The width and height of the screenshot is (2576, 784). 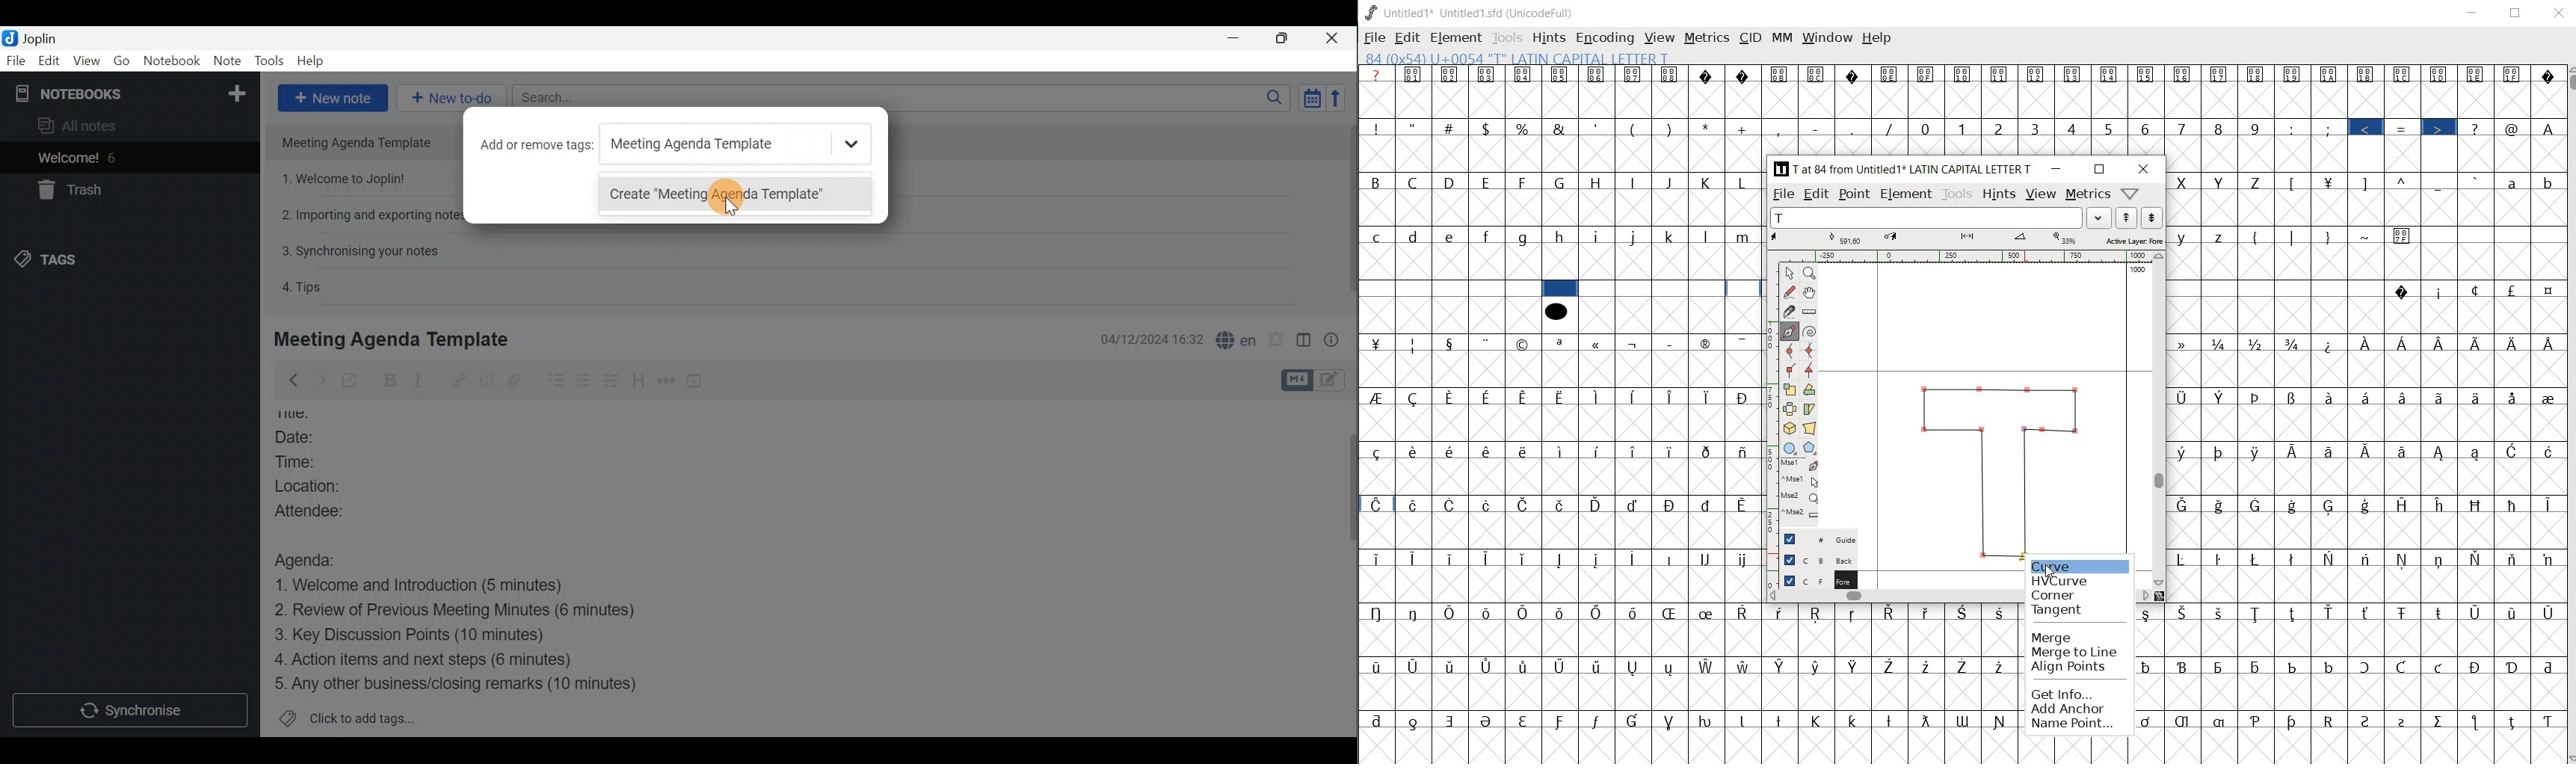 I want to click on Symbol, so click(x=2368, y=74).